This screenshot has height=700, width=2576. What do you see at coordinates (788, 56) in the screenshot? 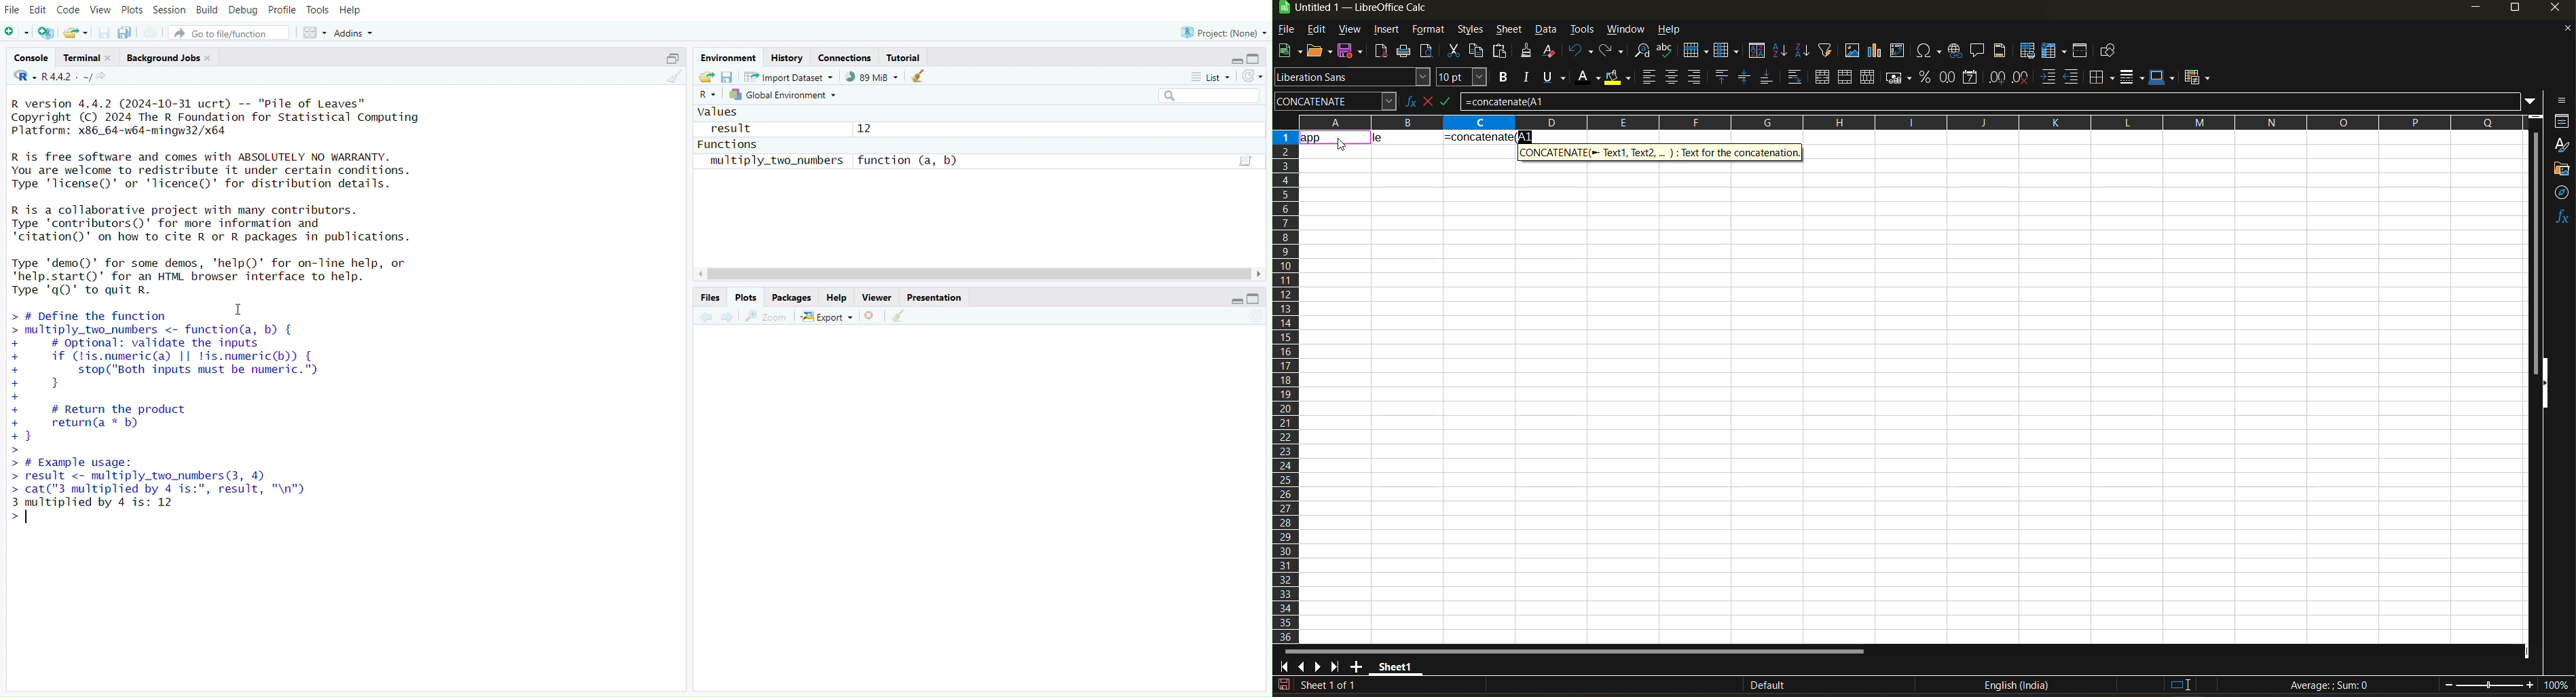
I see `History` at bounding box center [788, 56].